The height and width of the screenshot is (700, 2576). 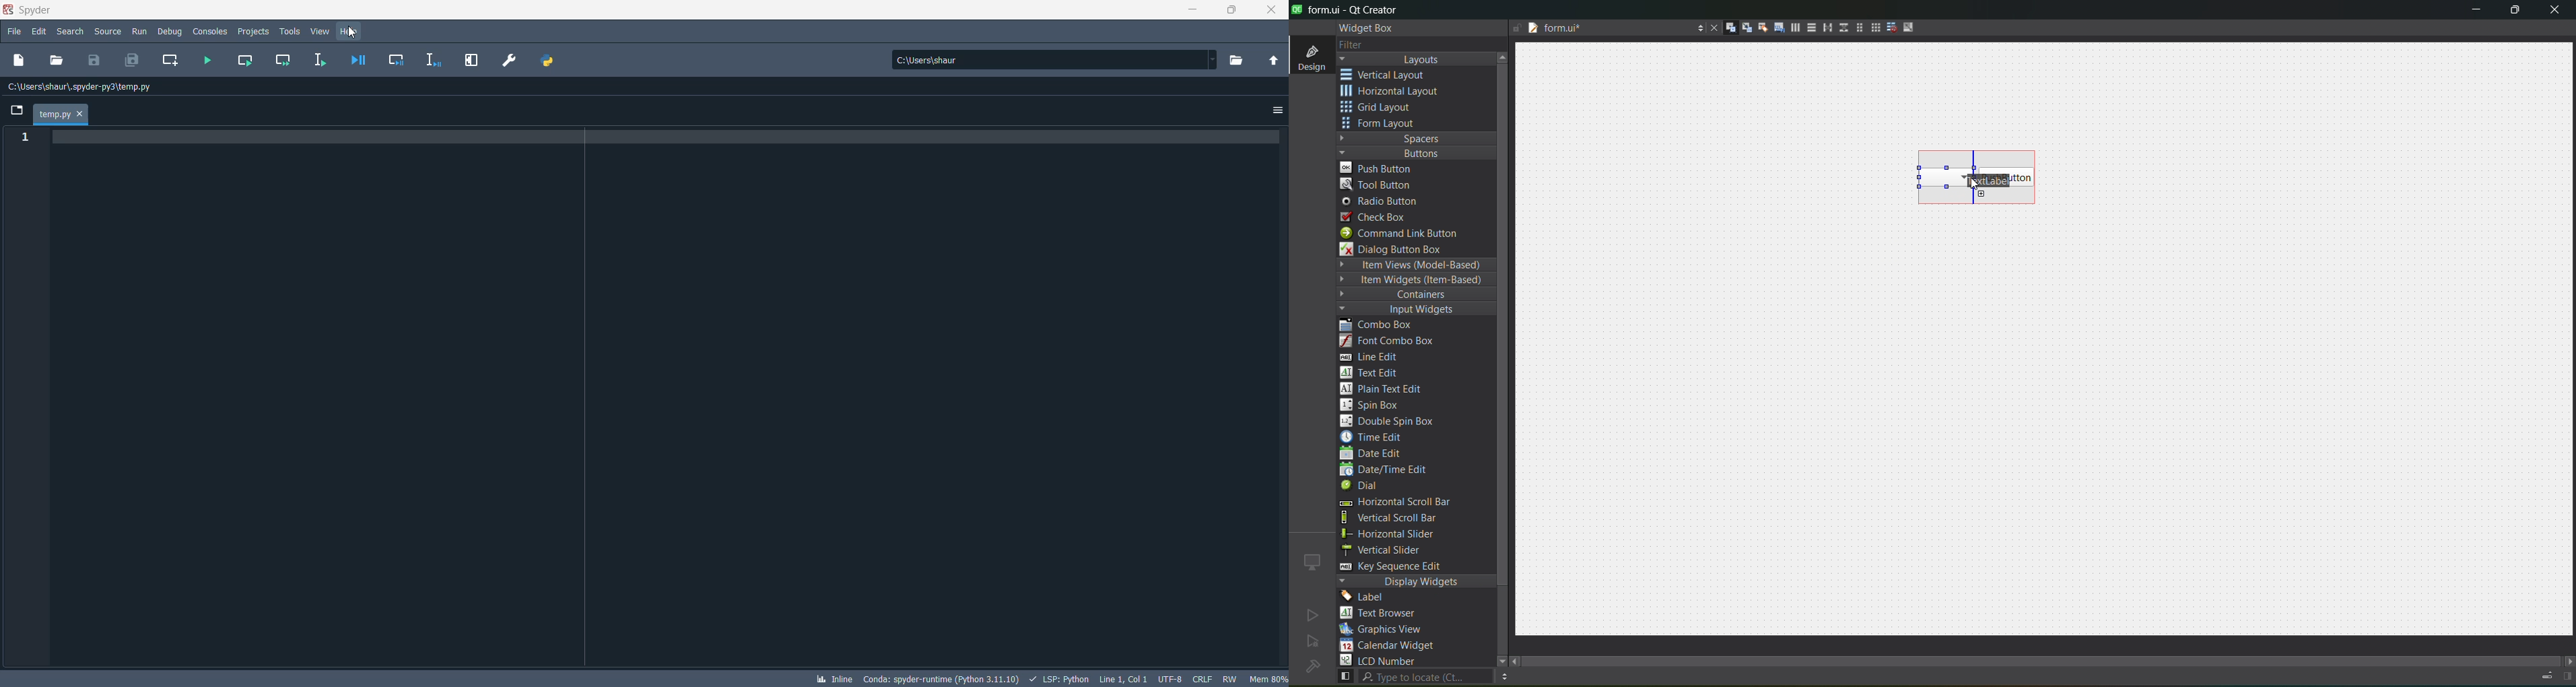 I want to click on line numbers, so click(x=22, y=138).